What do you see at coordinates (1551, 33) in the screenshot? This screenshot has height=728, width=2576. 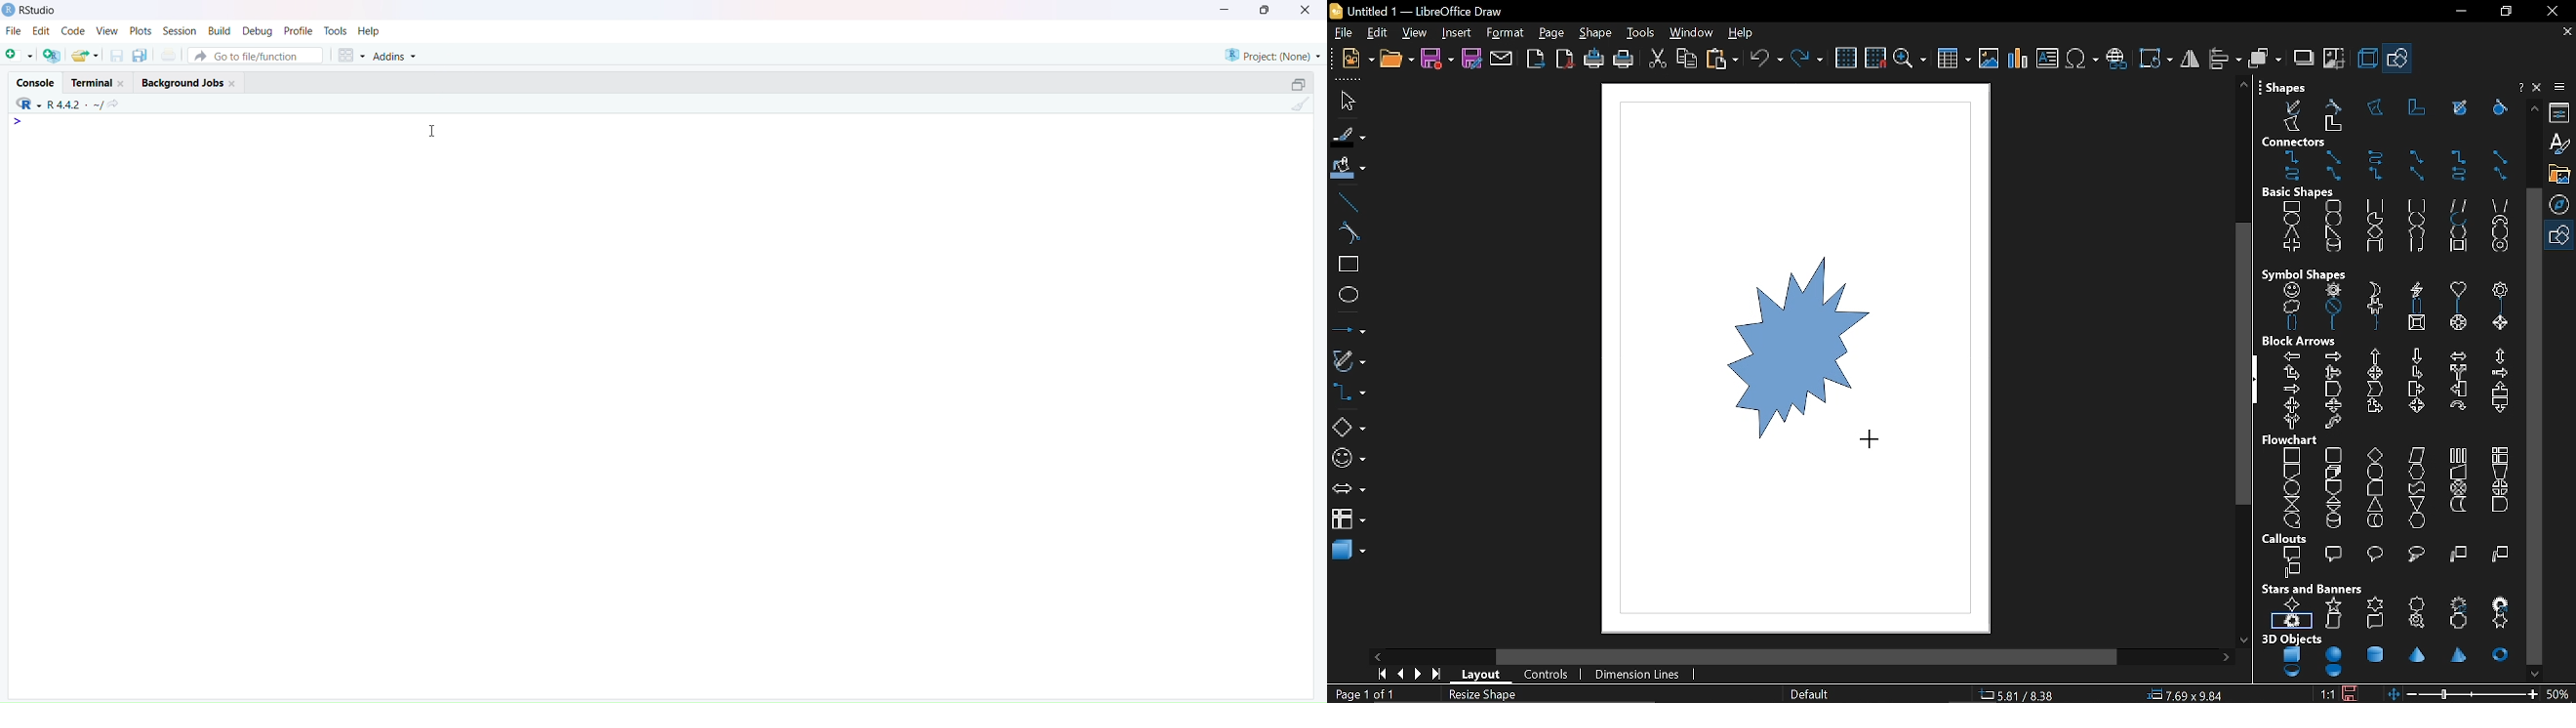 I see `page` at bounding box center [1551, 33].